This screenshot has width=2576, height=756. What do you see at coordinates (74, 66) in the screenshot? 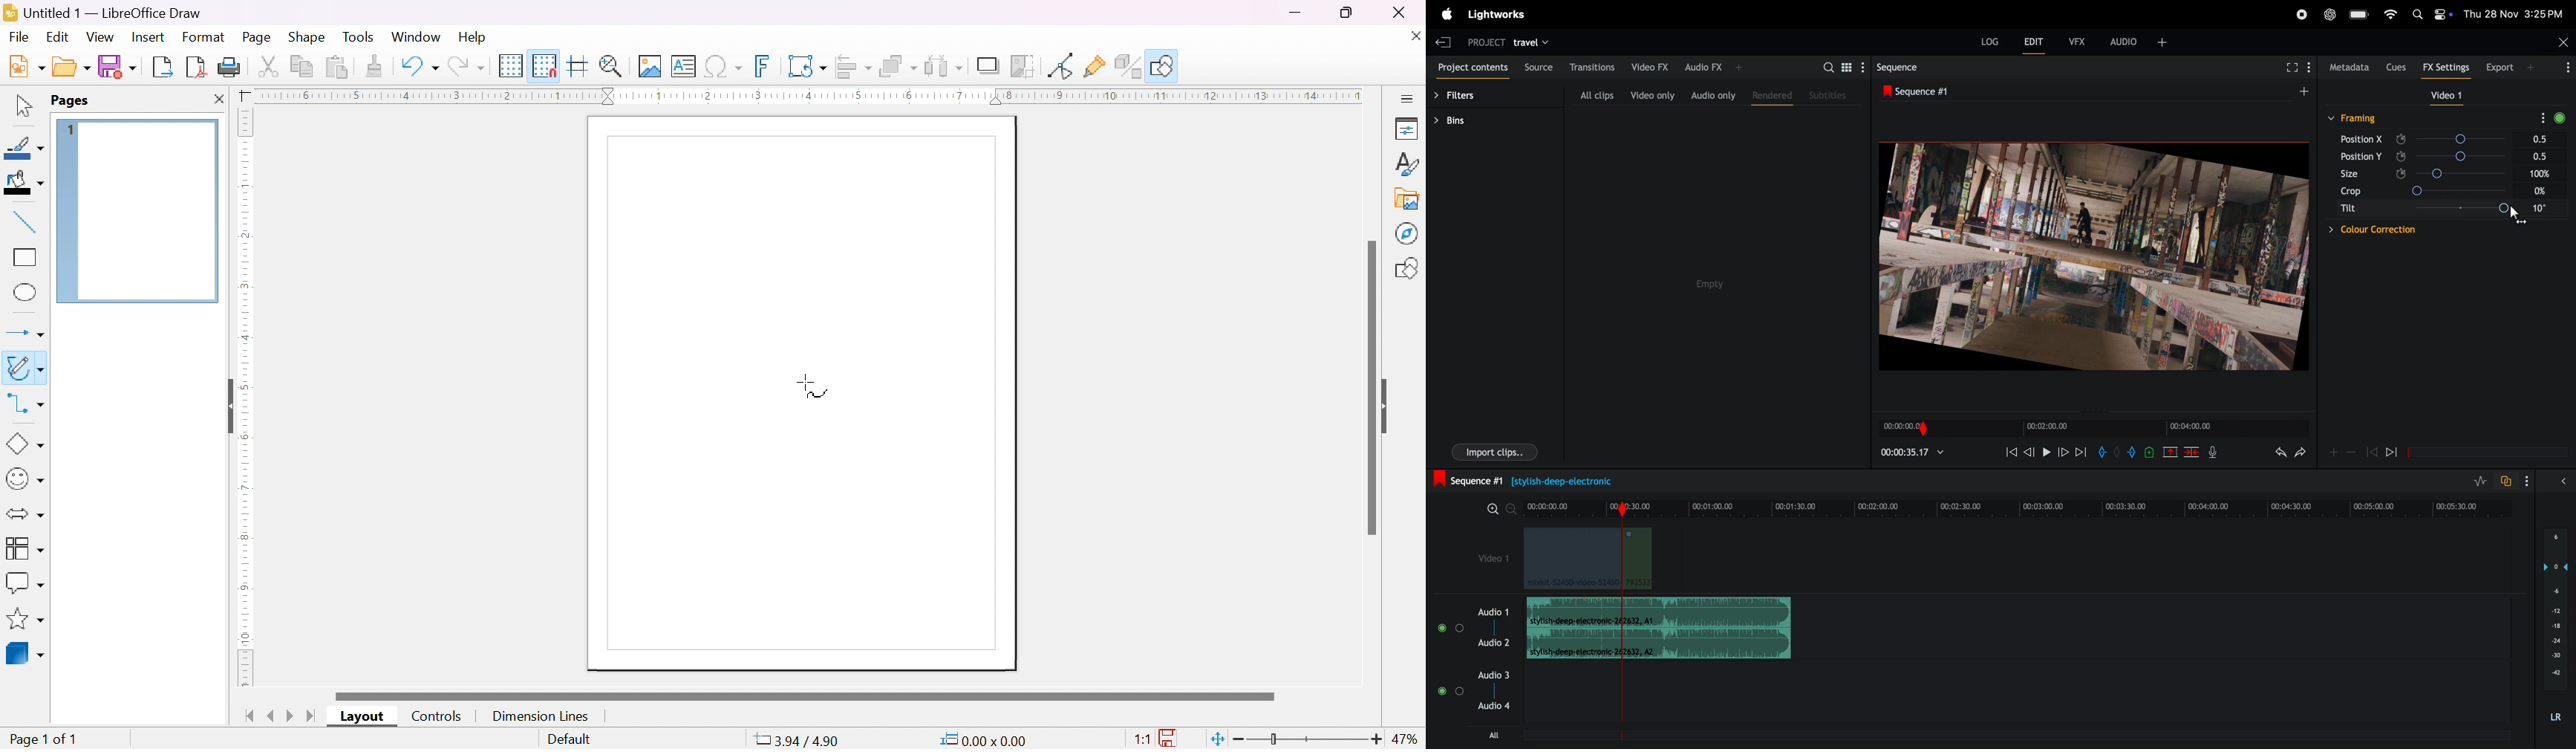
I see `open` at bounding box center [74, 66].